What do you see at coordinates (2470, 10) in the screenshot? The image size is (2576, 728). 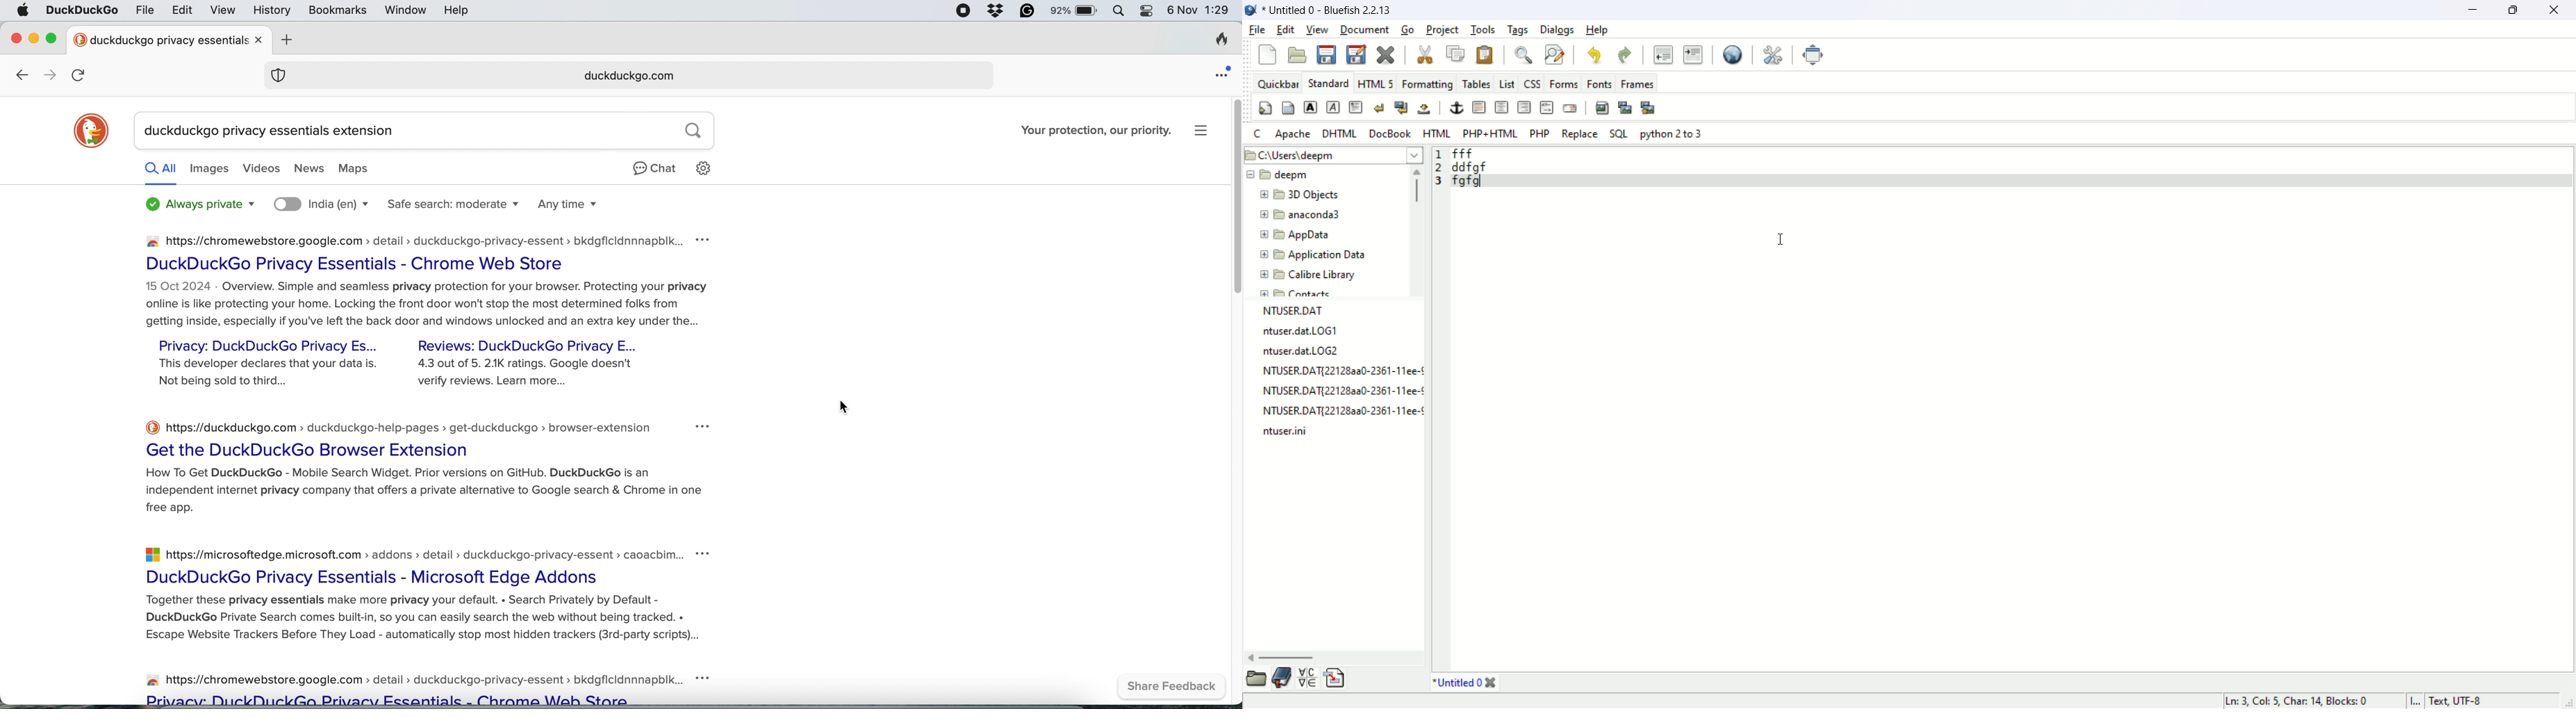 I see `minimize` at bounding box center [2470, 10].